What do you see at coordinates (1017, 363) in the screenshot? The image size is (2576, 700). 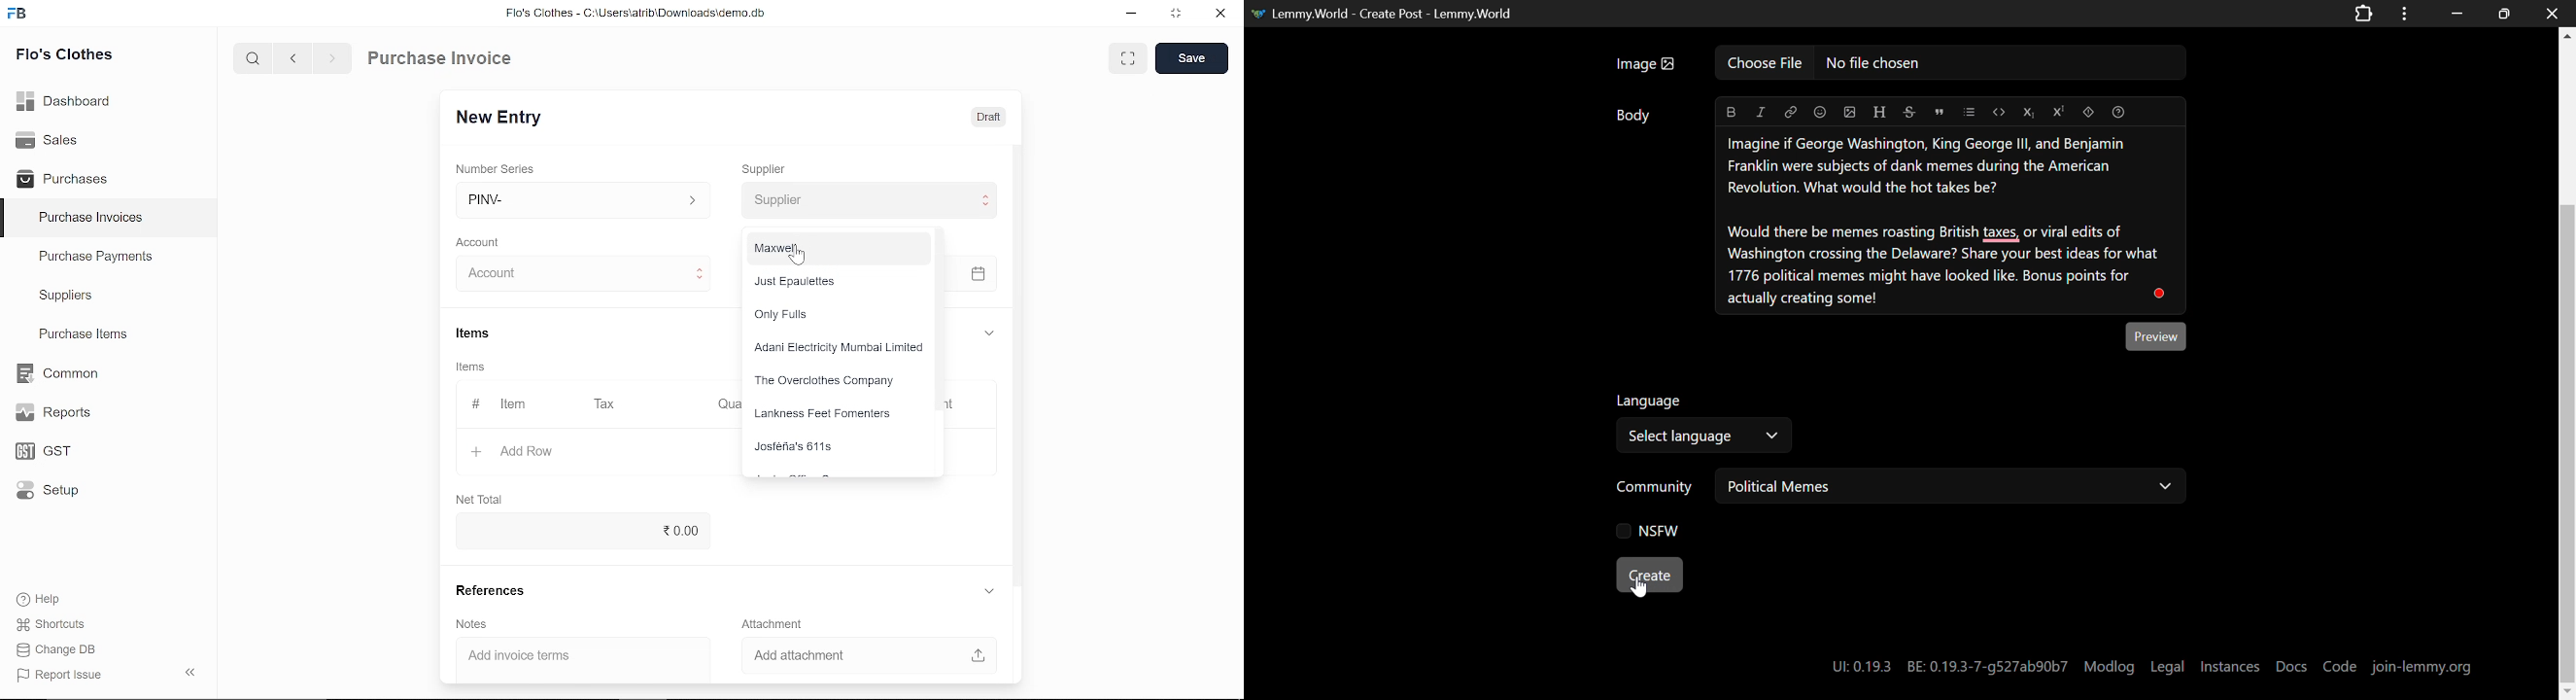 I see `vertical scrollbar` at bounding box center [1017, 363].